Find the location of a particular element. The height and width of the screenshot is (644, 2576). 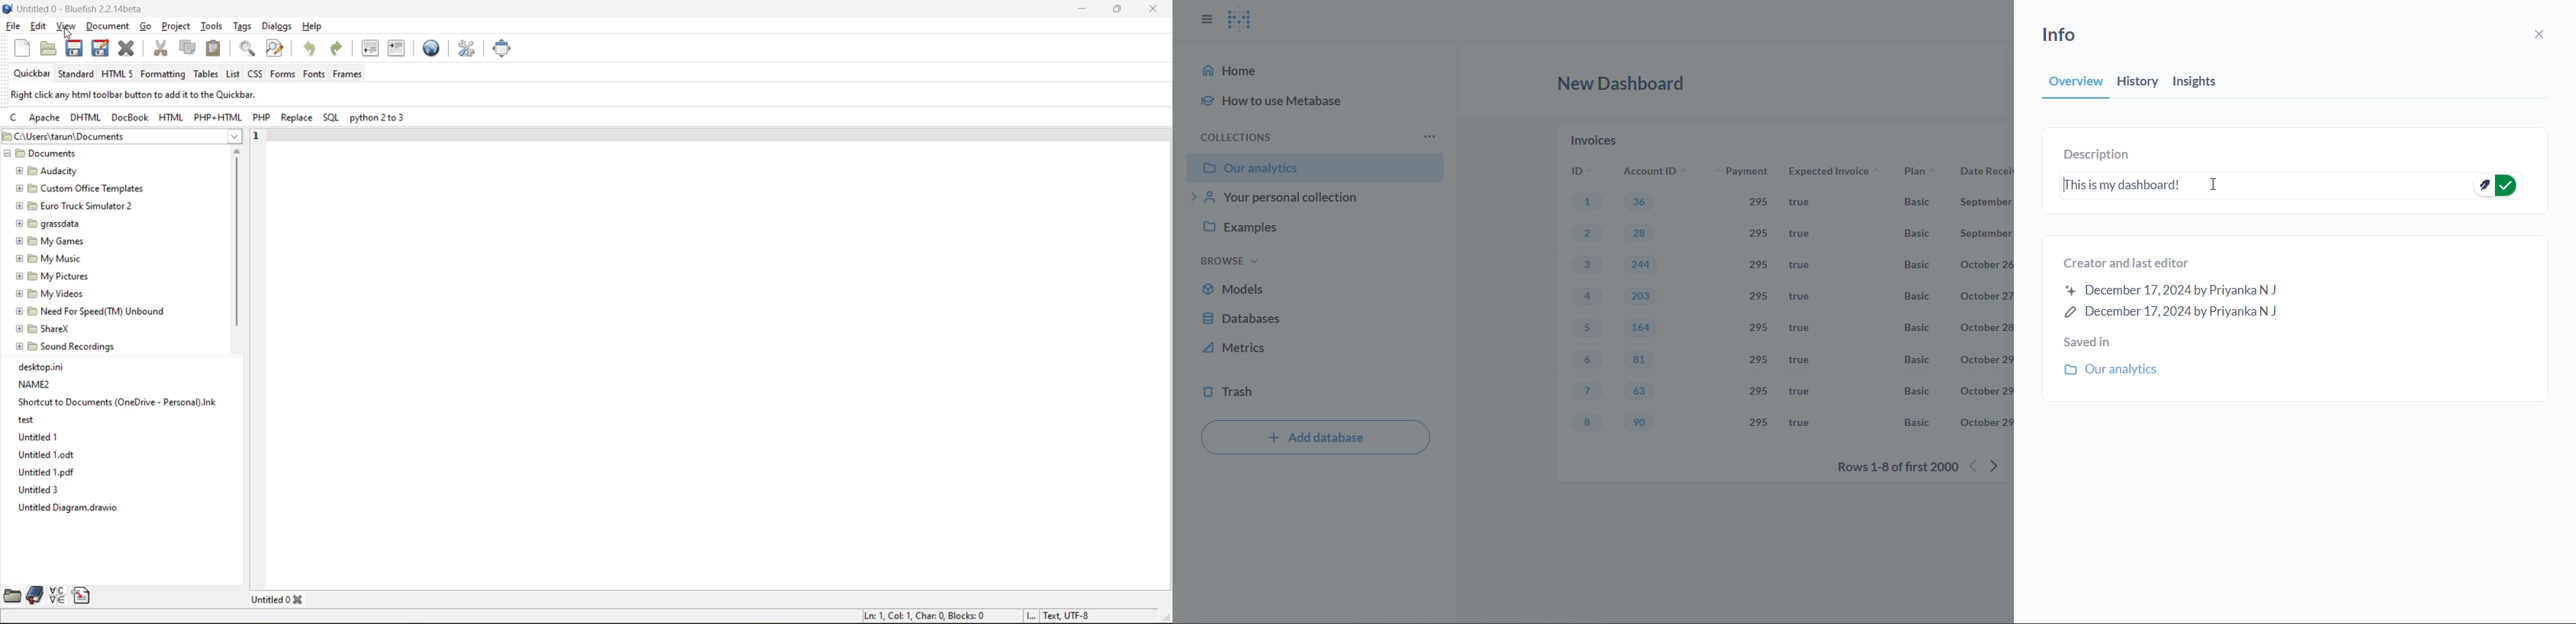

find is located at coordinates (249, 50).